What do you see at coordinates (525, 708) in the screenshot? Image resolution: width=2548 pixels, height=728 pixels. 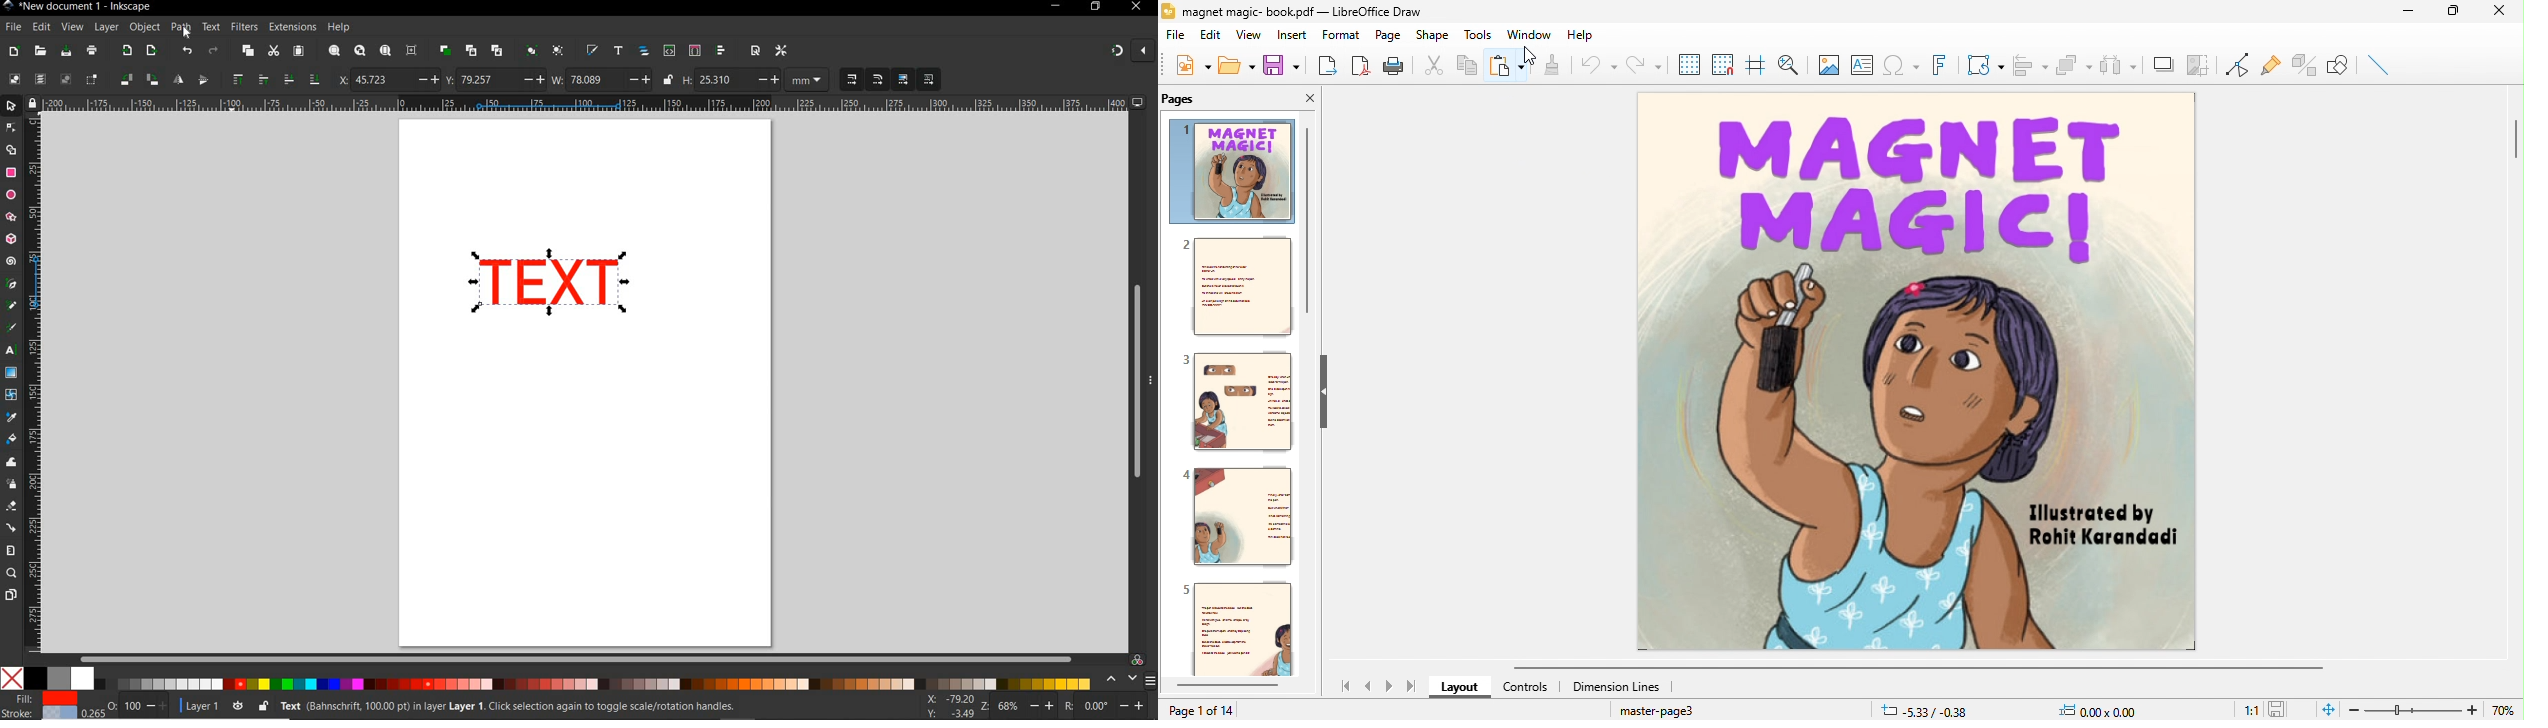 I see `NO OBJECT SE;ECTED` at bounding box center [525, 708].